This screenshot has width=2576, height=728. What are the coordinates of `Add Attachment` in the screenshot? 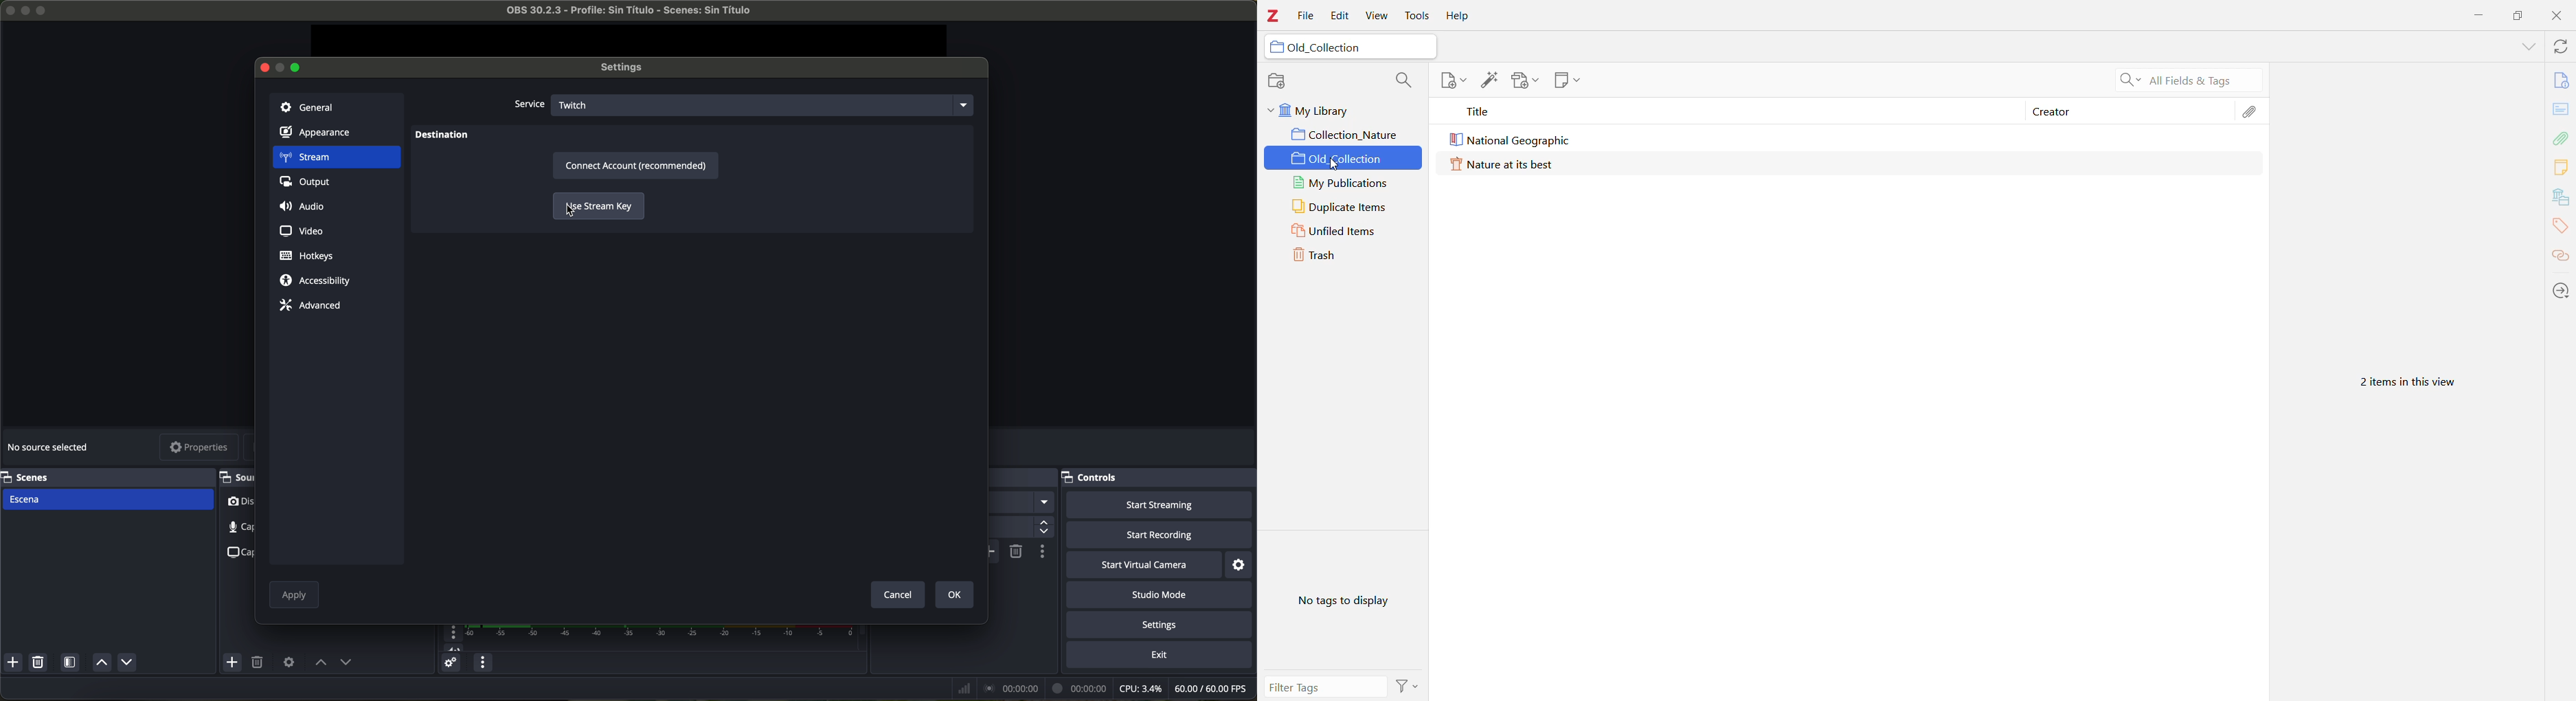 It's located at (1526, 82).